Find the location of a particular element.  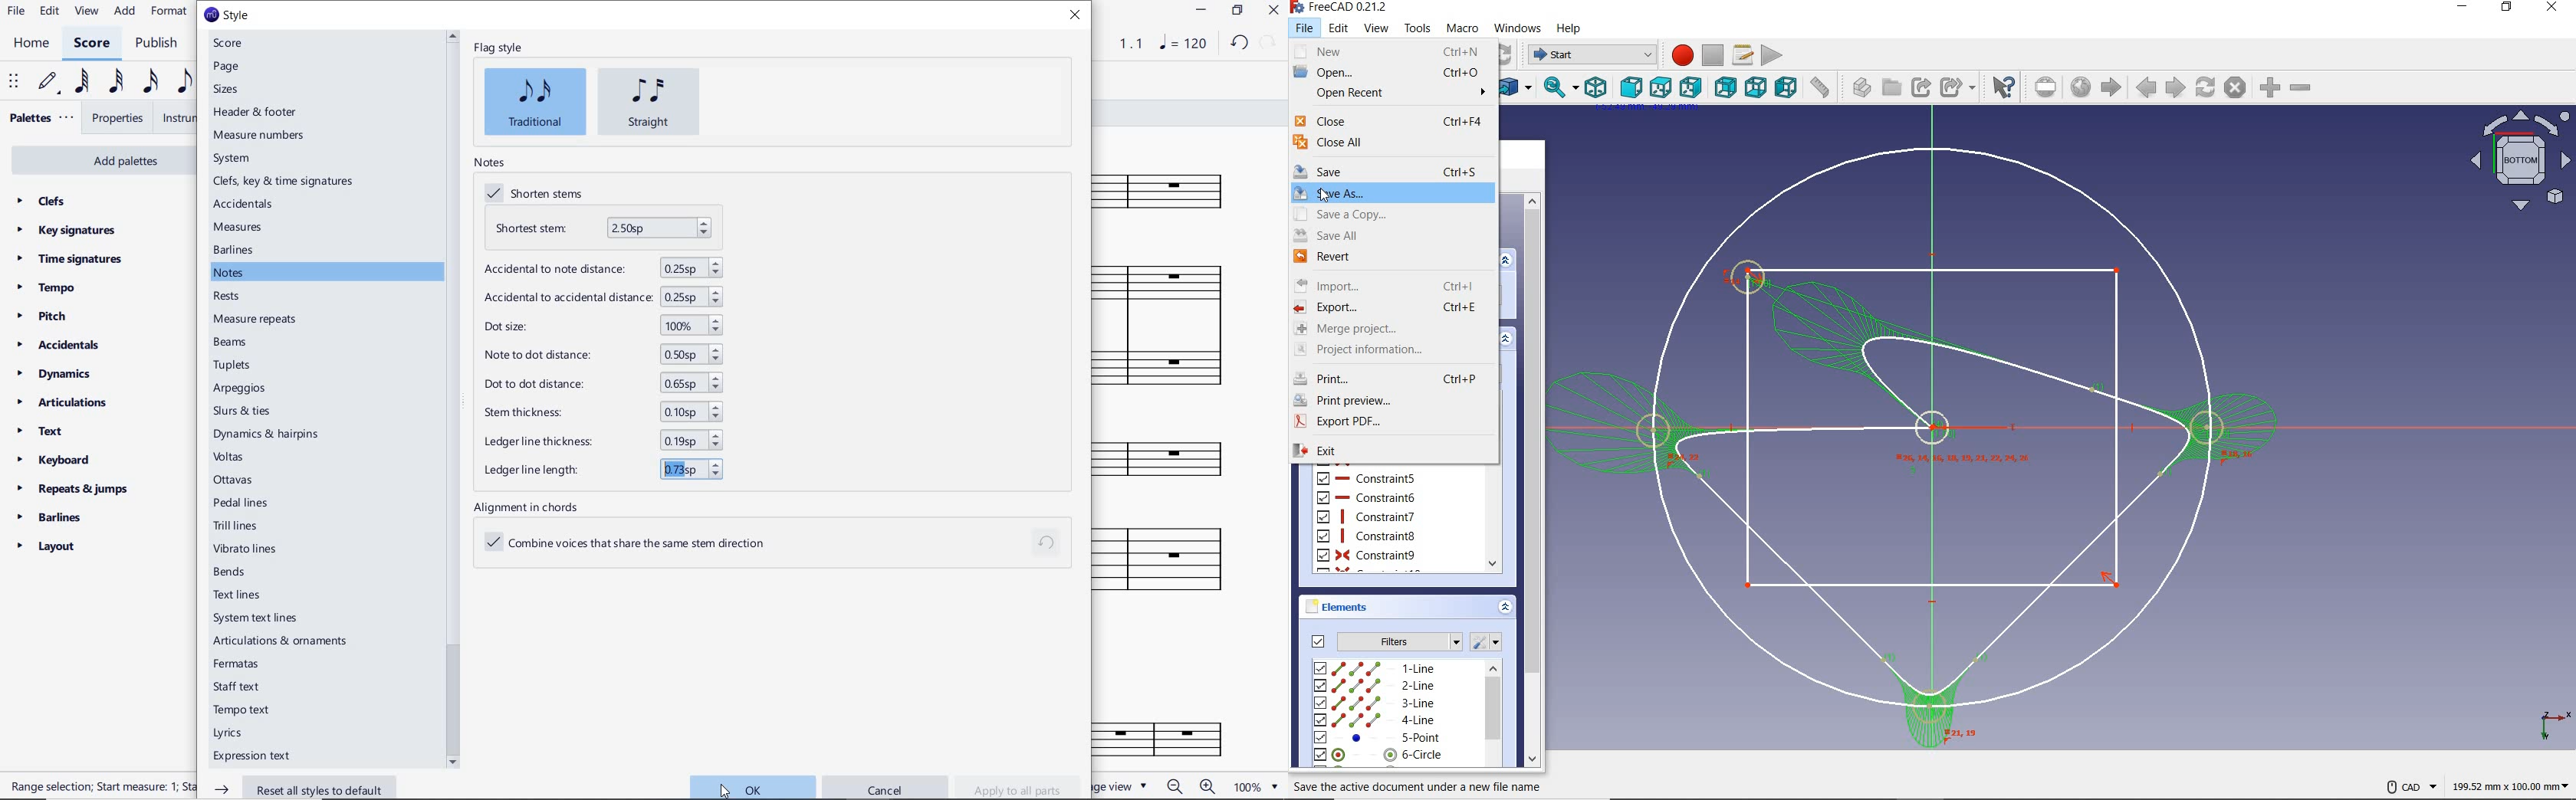

zoomout is located at coordinates (2302, 90).